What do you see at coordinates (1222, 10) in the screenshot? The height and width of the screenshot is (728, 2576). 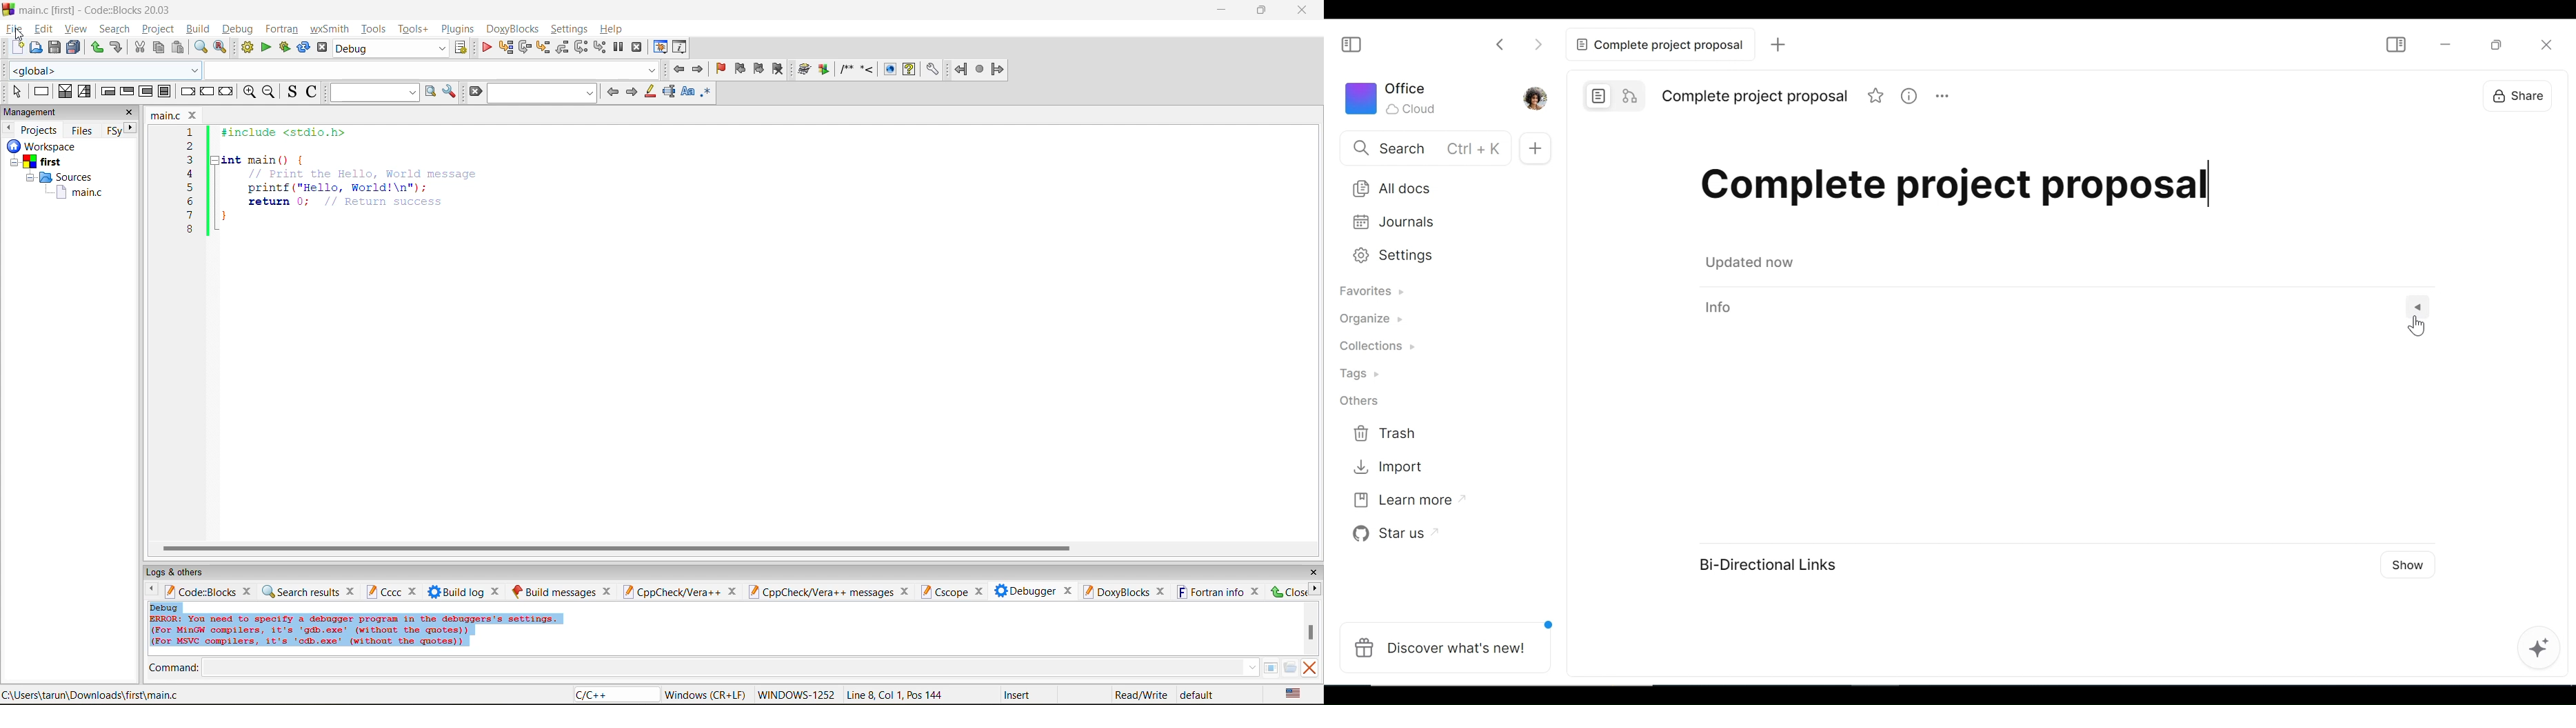 I see `minimize` at bounding box center [1222, 10].